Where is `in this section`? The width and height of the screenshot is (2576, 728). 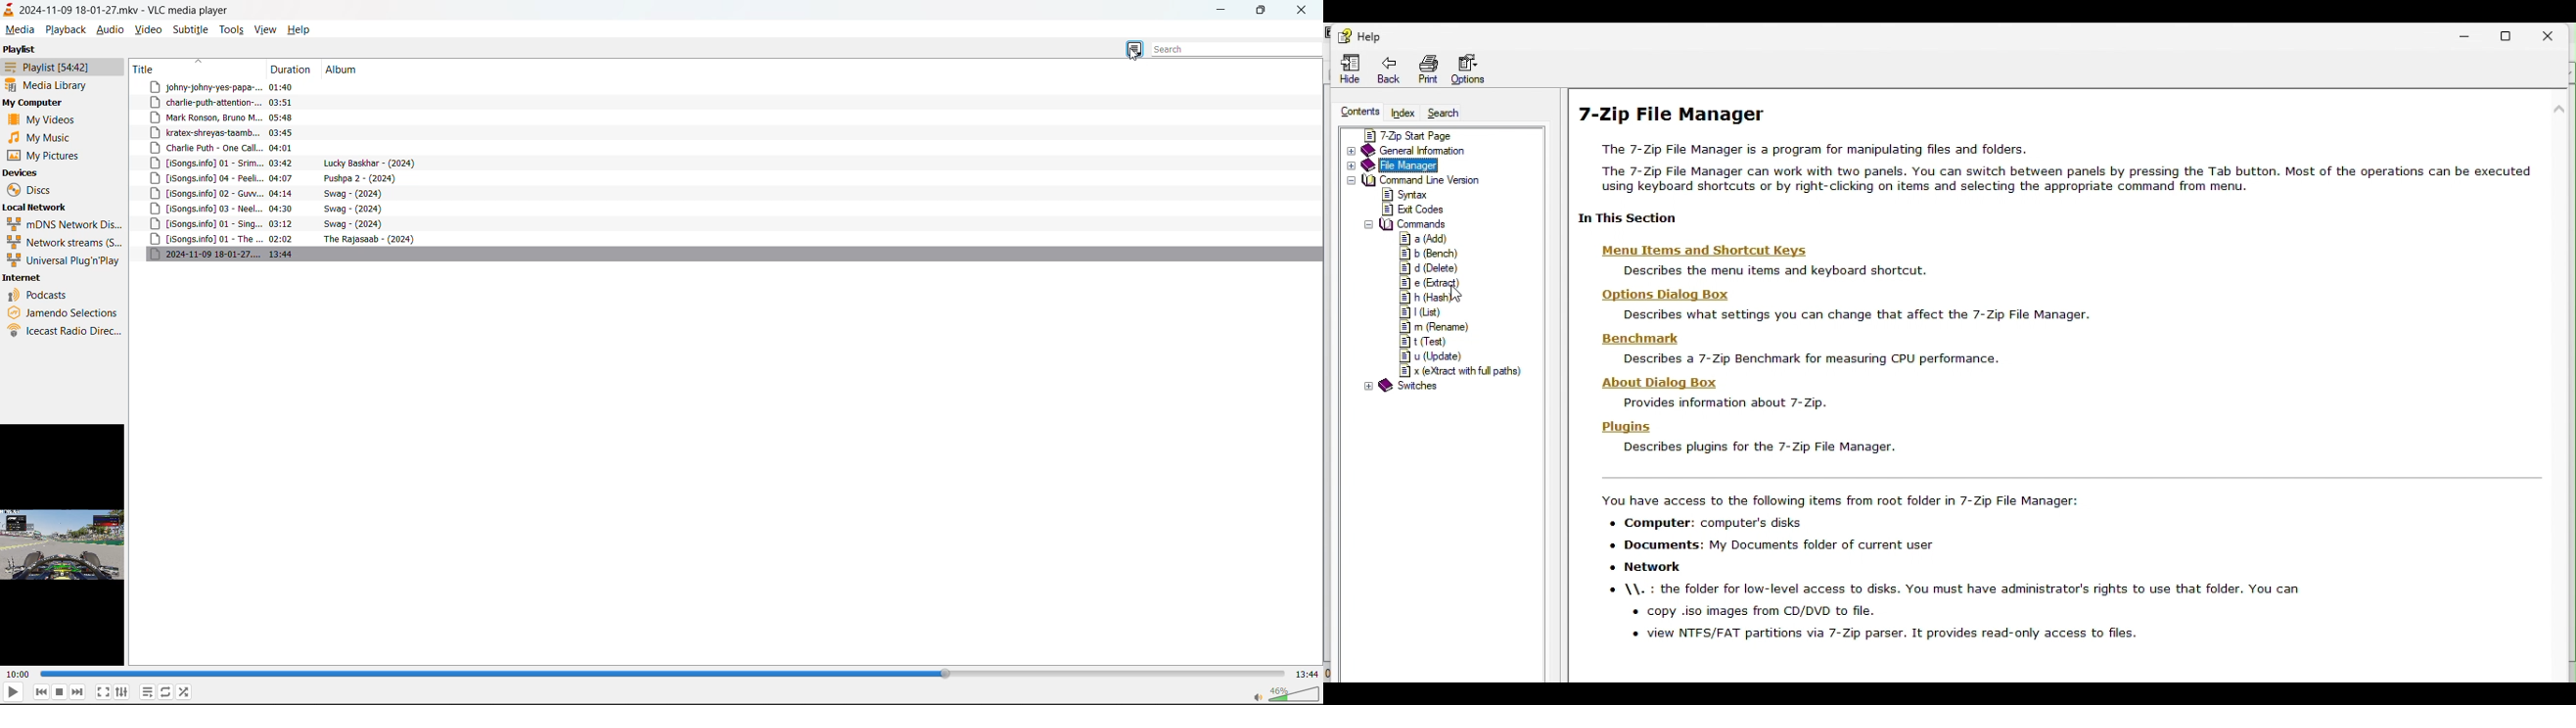 in this section is located at coordinates (1634, 217).